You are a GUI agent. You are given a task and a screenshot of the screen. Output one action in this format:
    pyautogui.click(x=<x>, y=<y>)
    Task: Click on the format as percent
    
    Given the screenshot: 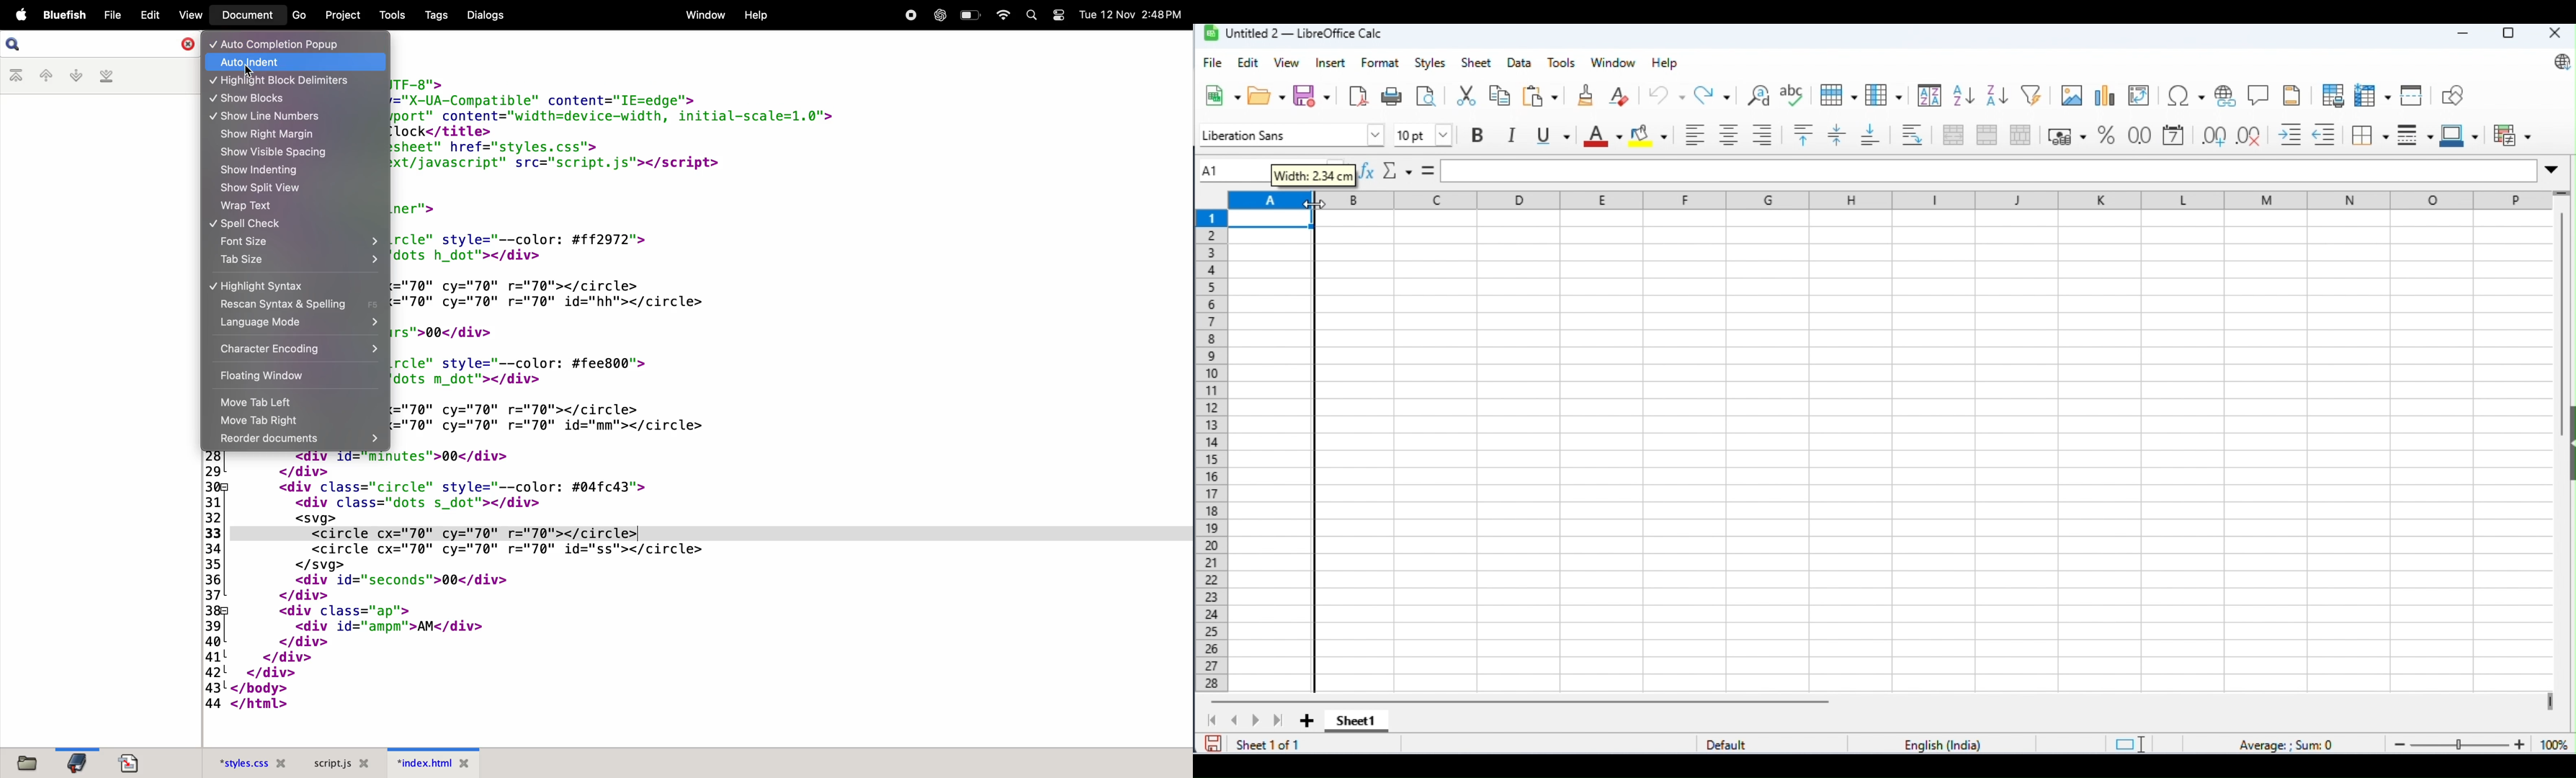 What is the action you would take?
    pyautogui.click(x=2106, y=135)
    